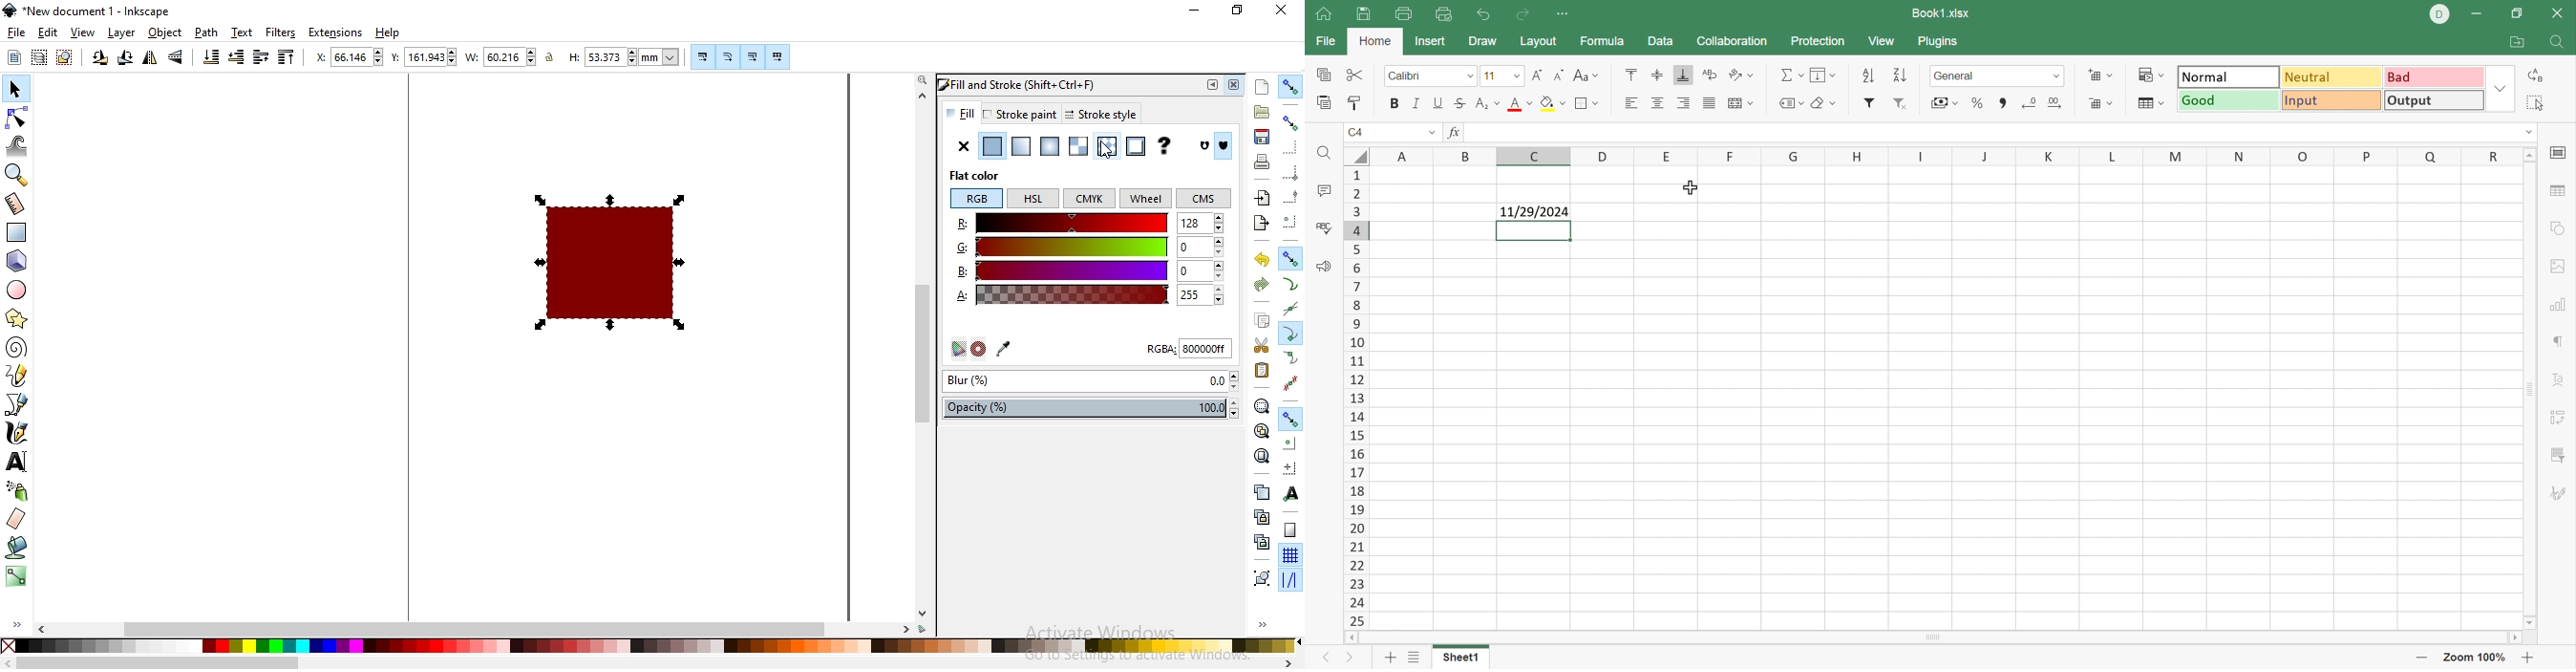  Describe the element at coordinates (13, 57) in the screenshot. I see `select all objects or nodes` at that location.